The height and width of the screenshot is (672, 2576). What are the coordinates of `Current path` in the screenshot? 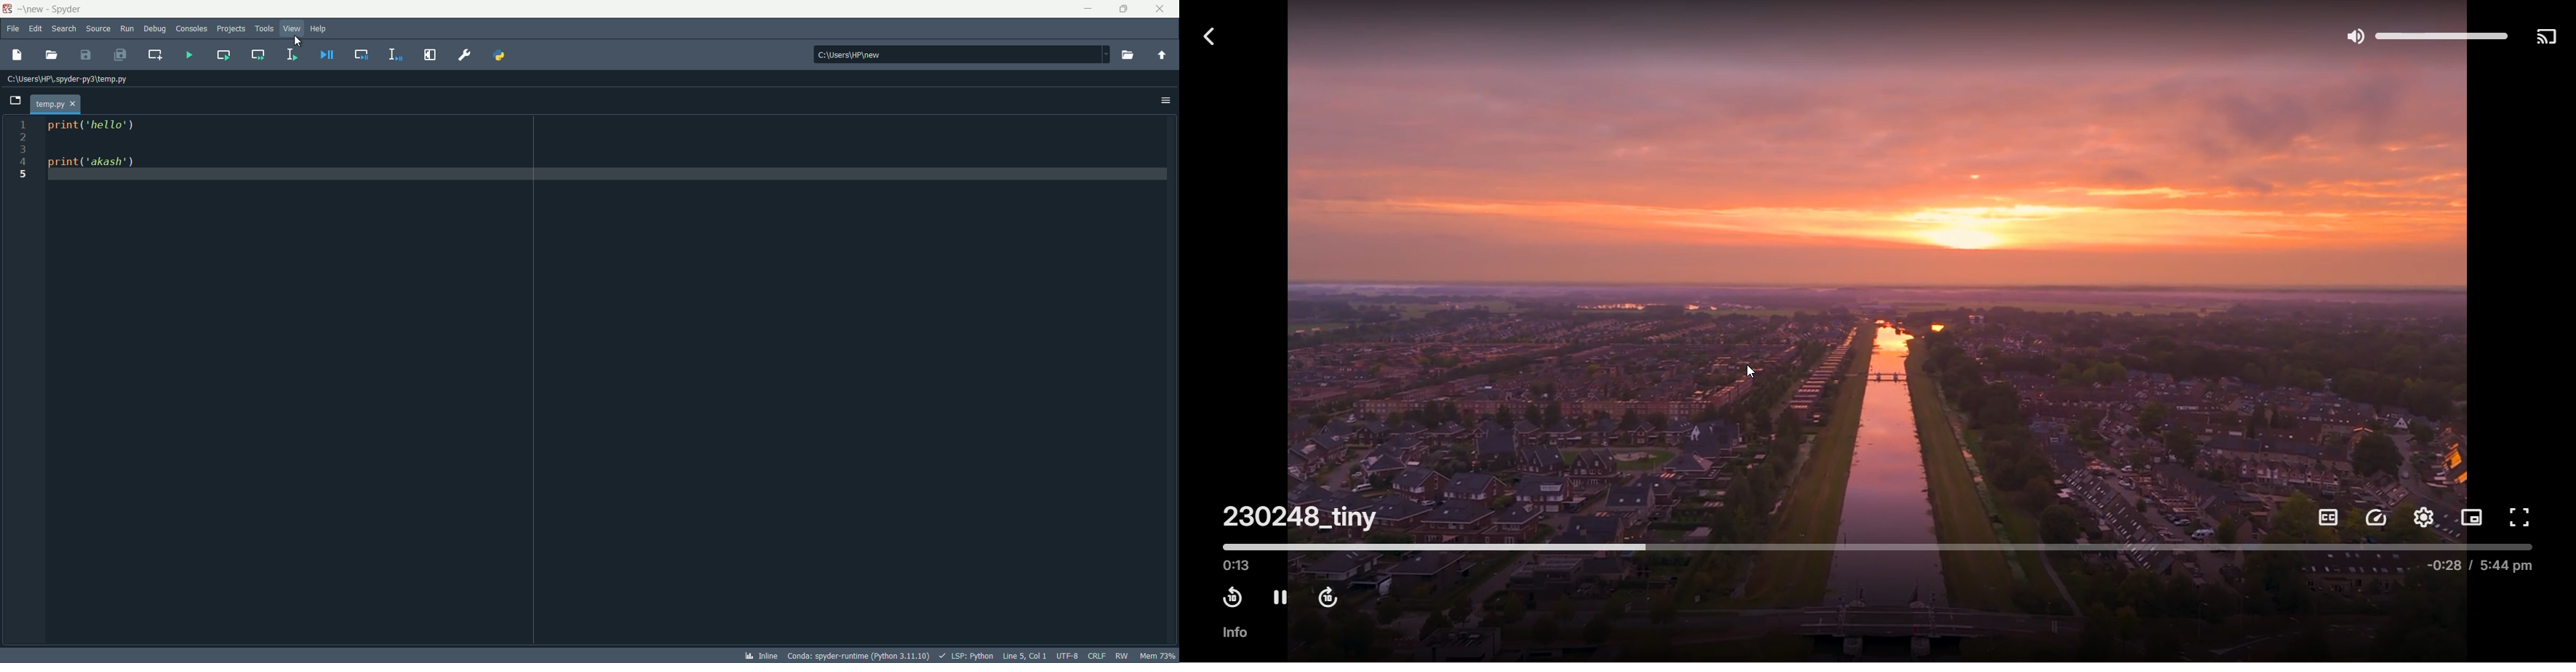 It's located at (72, 78).